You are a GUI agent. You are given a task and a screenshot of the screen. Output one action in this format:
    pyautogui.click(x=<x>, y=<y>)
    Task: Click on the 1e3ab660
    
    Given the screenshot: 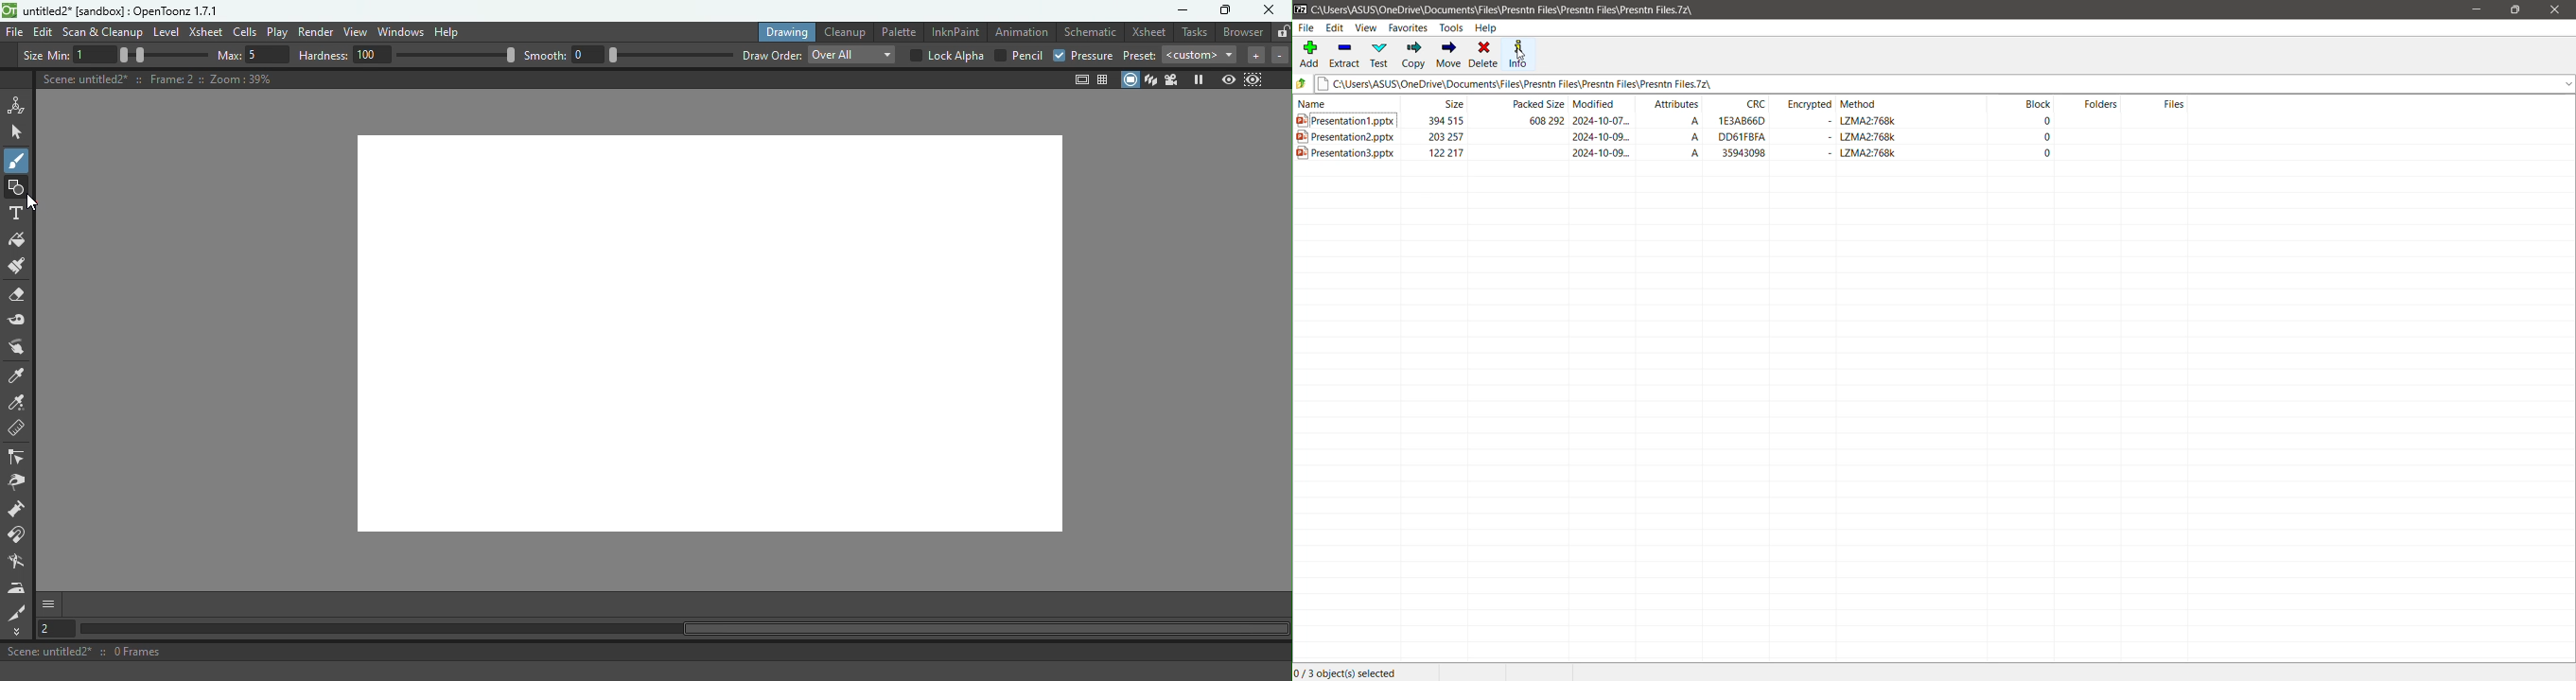 What is the action you would take?
    pyautogui.click(x=1745, y=122)
    